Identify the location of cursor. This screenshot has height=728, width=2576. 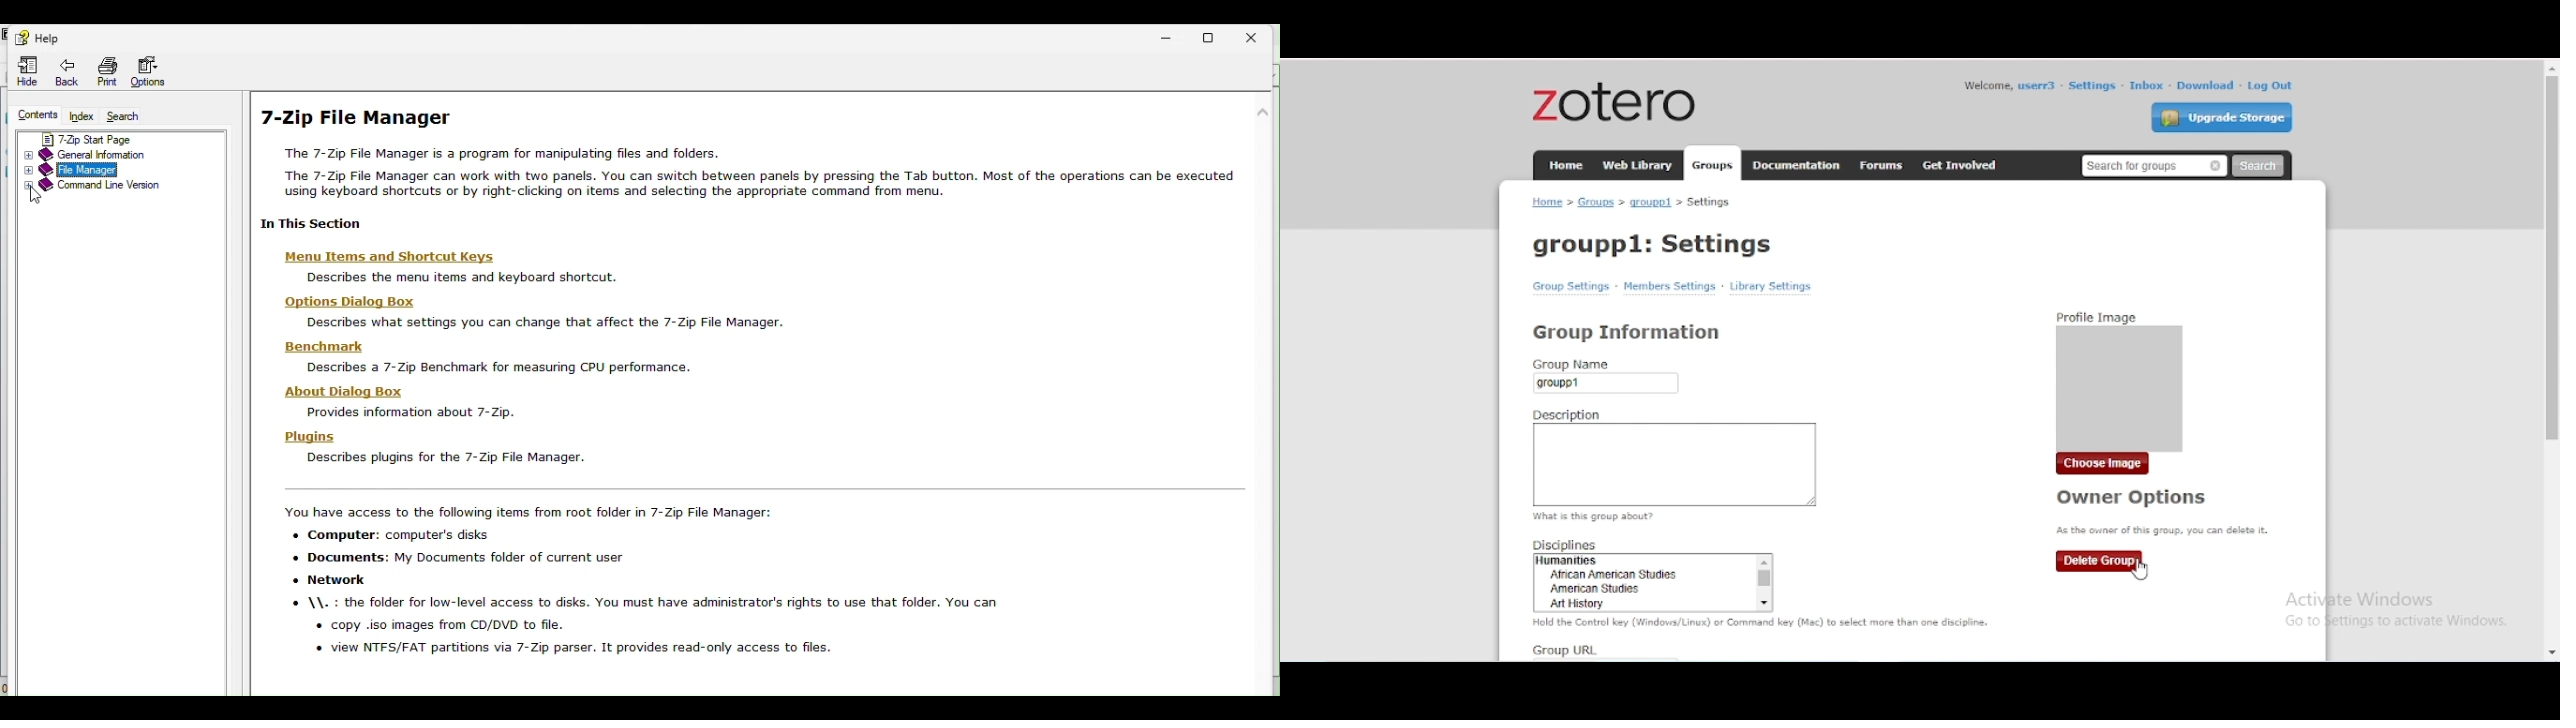
(2139, 571).